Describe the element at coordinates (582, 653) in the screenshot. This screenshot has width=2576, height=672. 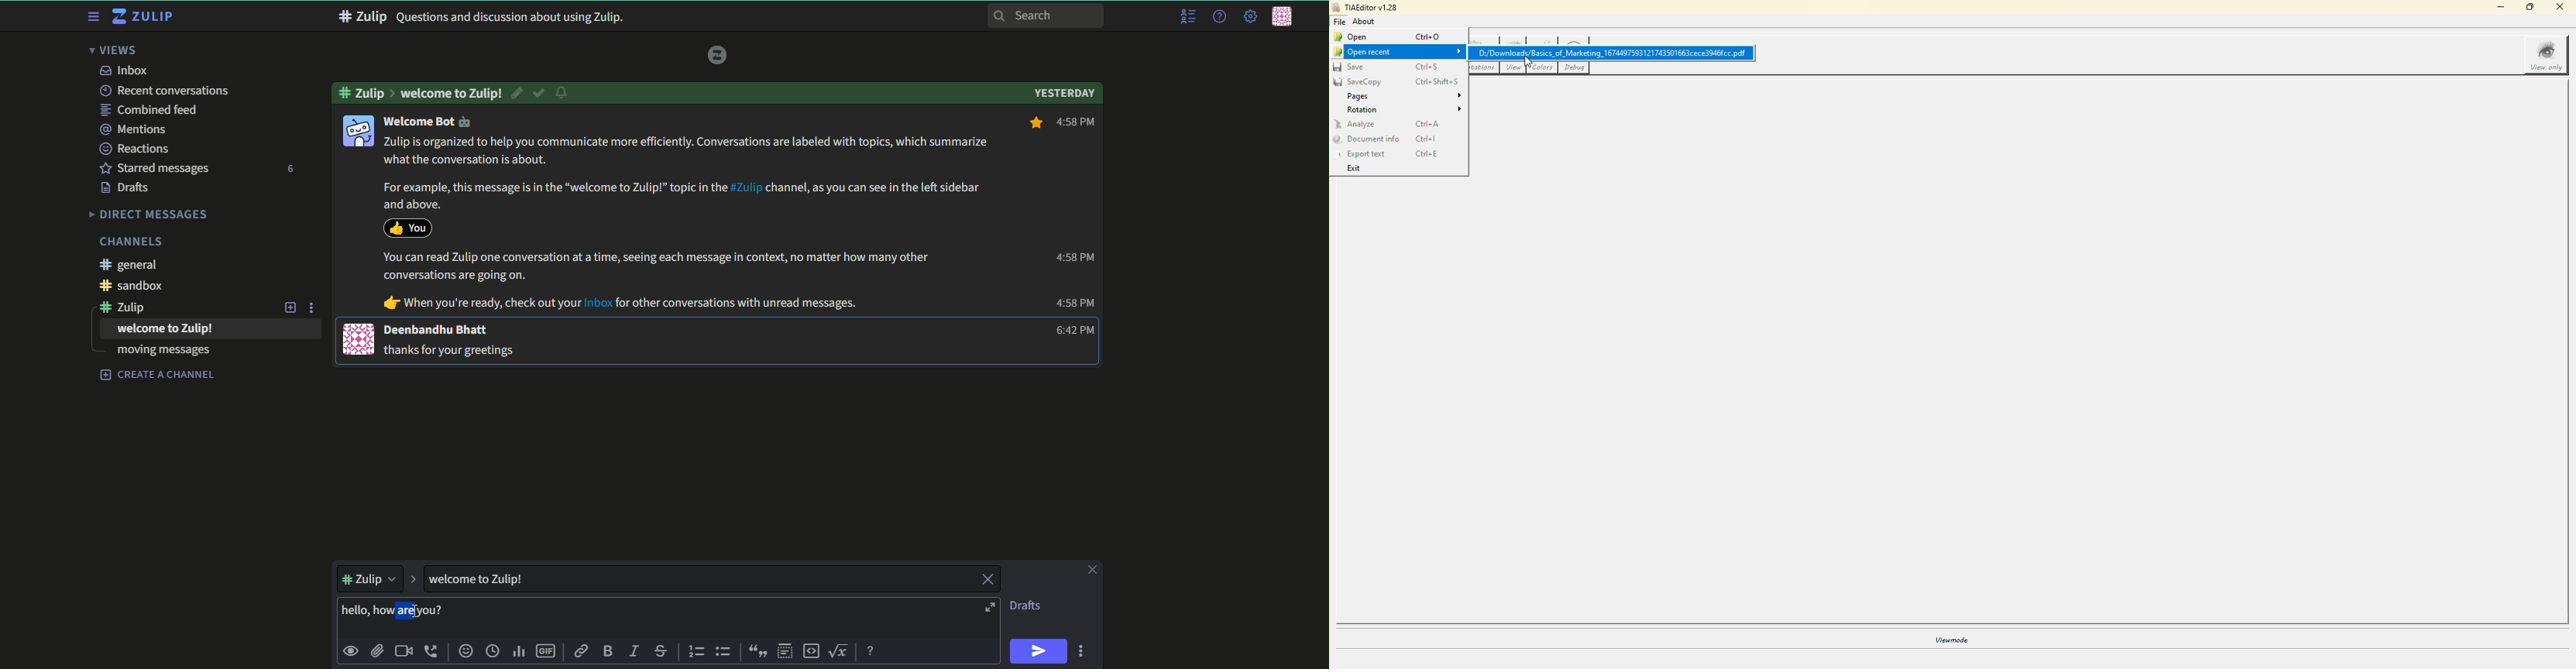
I see `link` at that location.